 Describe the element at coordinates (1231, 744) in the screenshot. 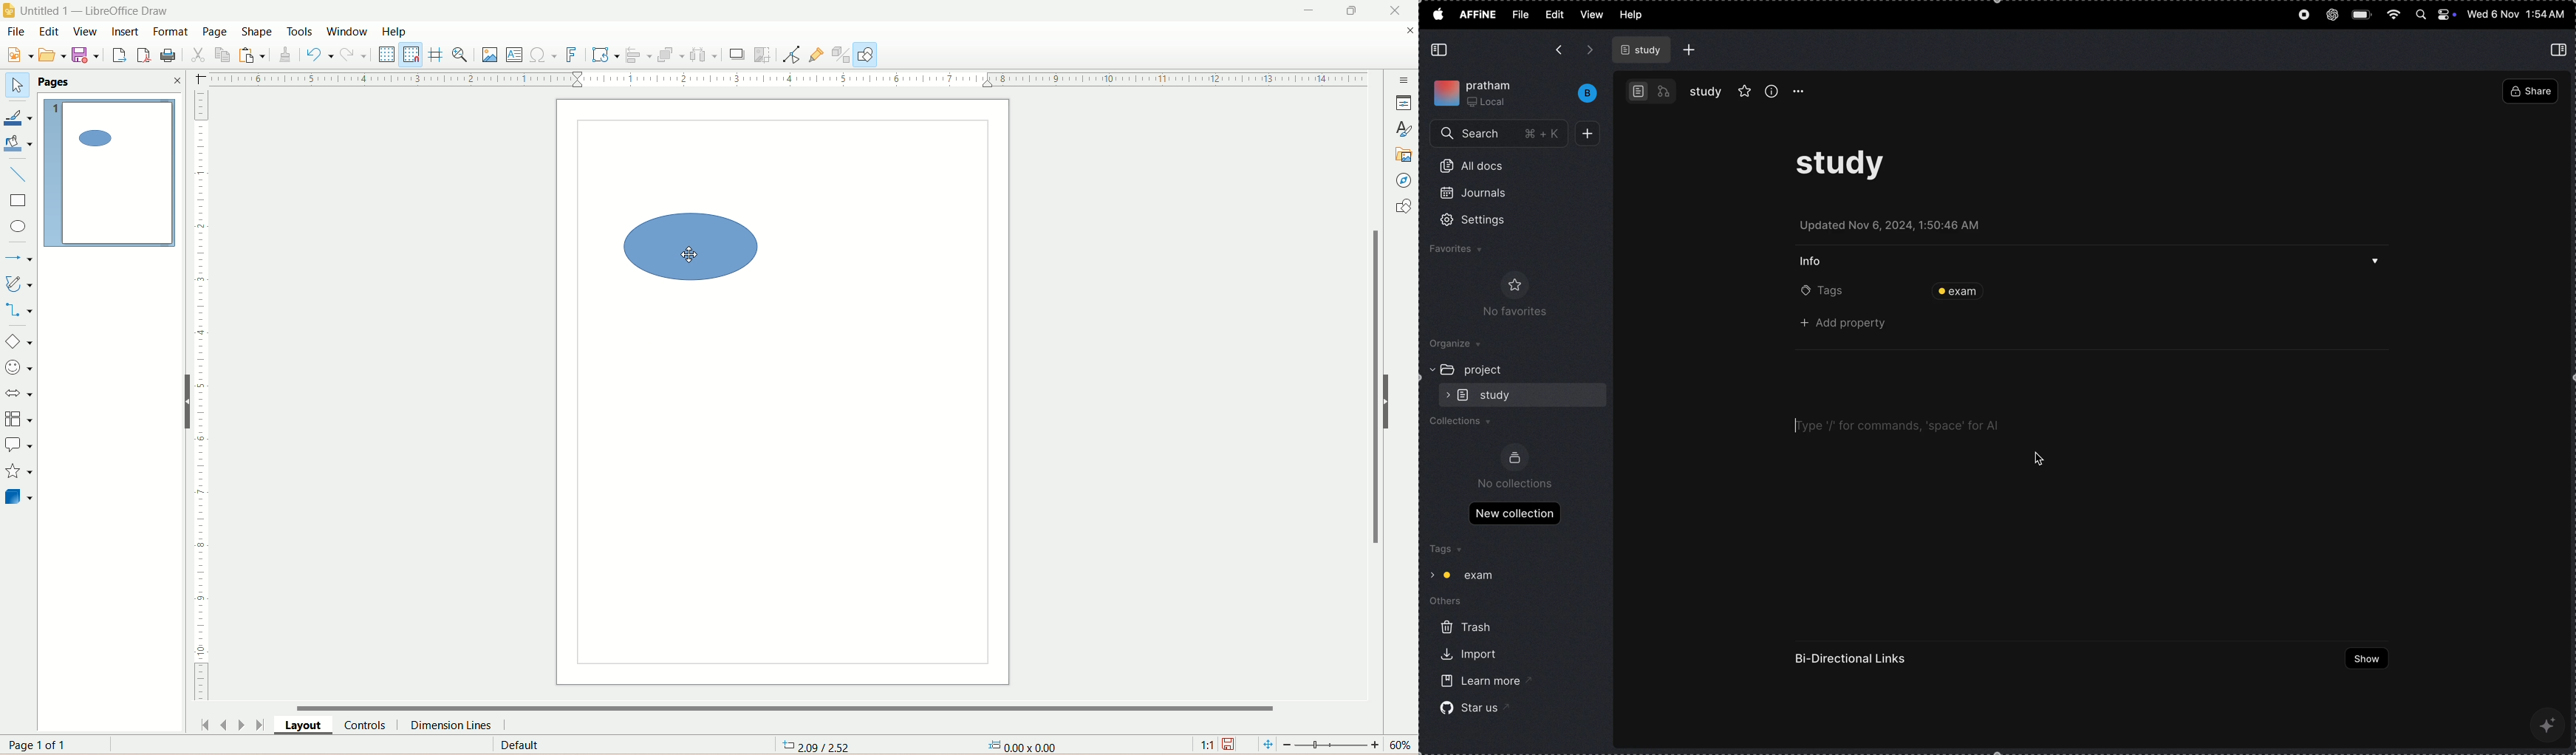

I see `save` at that location.